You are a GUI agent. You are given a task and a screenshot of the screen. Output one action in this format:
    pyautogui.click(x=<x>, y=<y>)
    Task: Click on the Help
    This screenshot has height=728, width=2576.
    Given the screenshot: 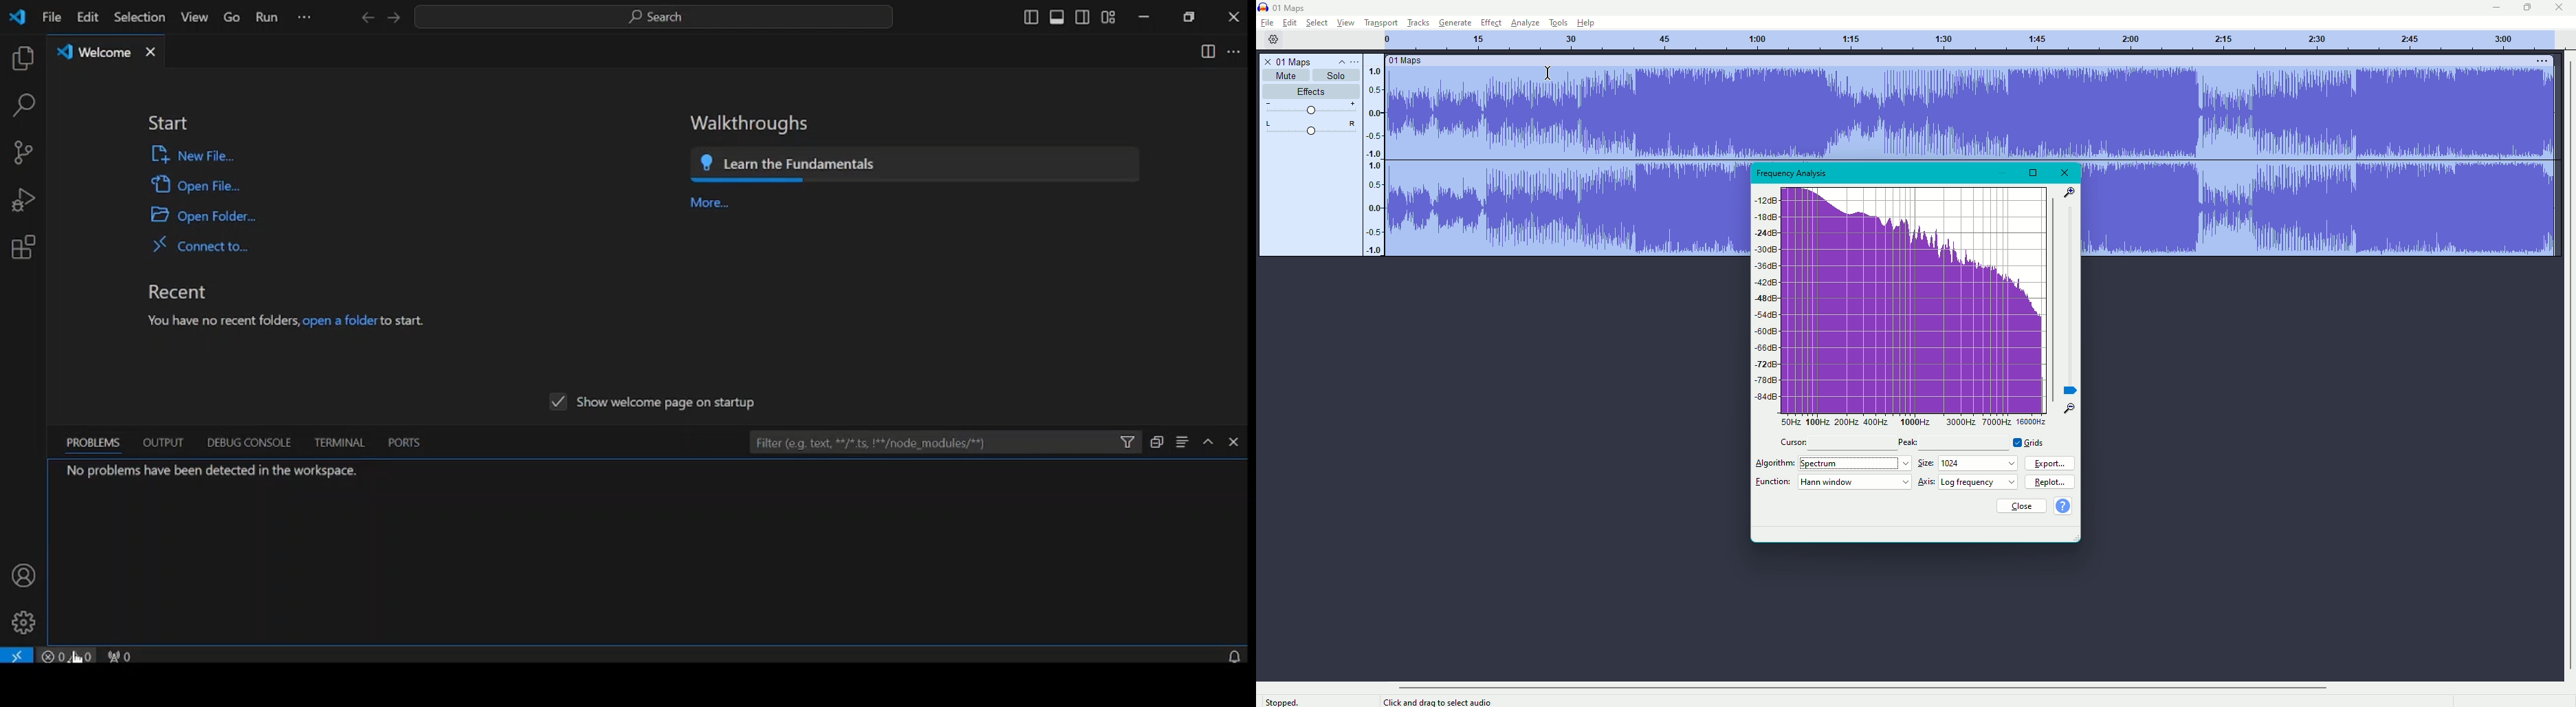 What is the action you would take?
    pyautogui.click(x=1583, y=22)
    